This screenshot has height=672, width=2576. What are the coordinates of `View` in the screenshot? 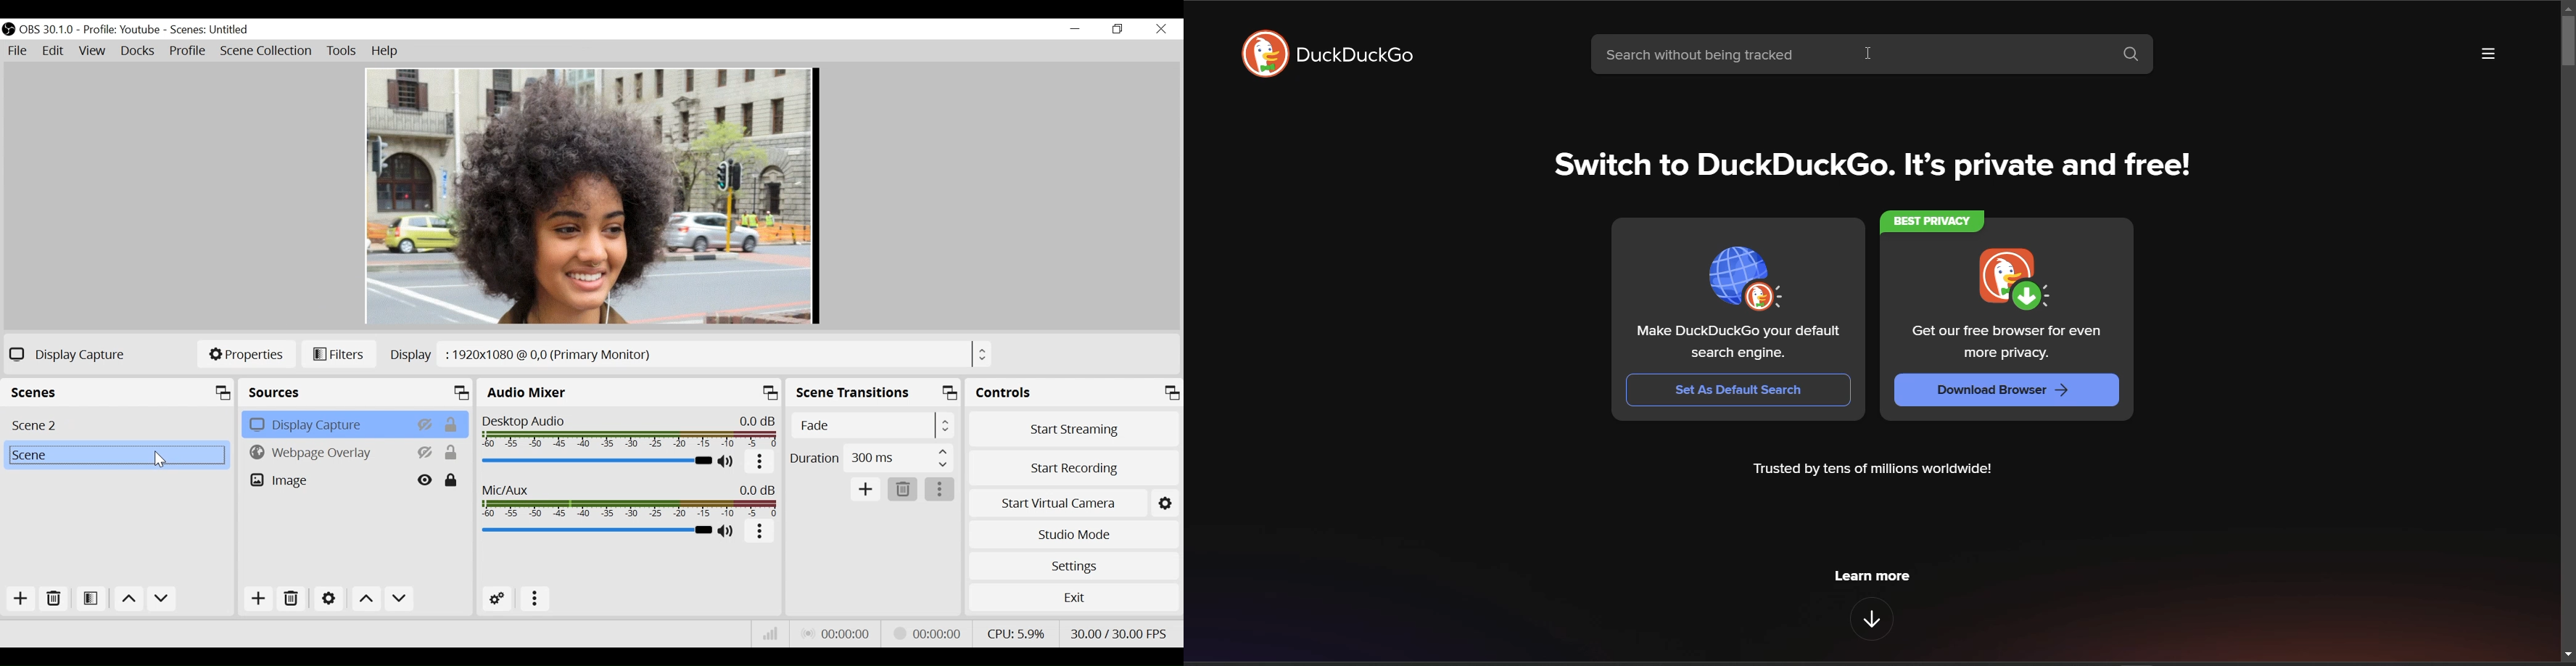 It's located at (93, 51).